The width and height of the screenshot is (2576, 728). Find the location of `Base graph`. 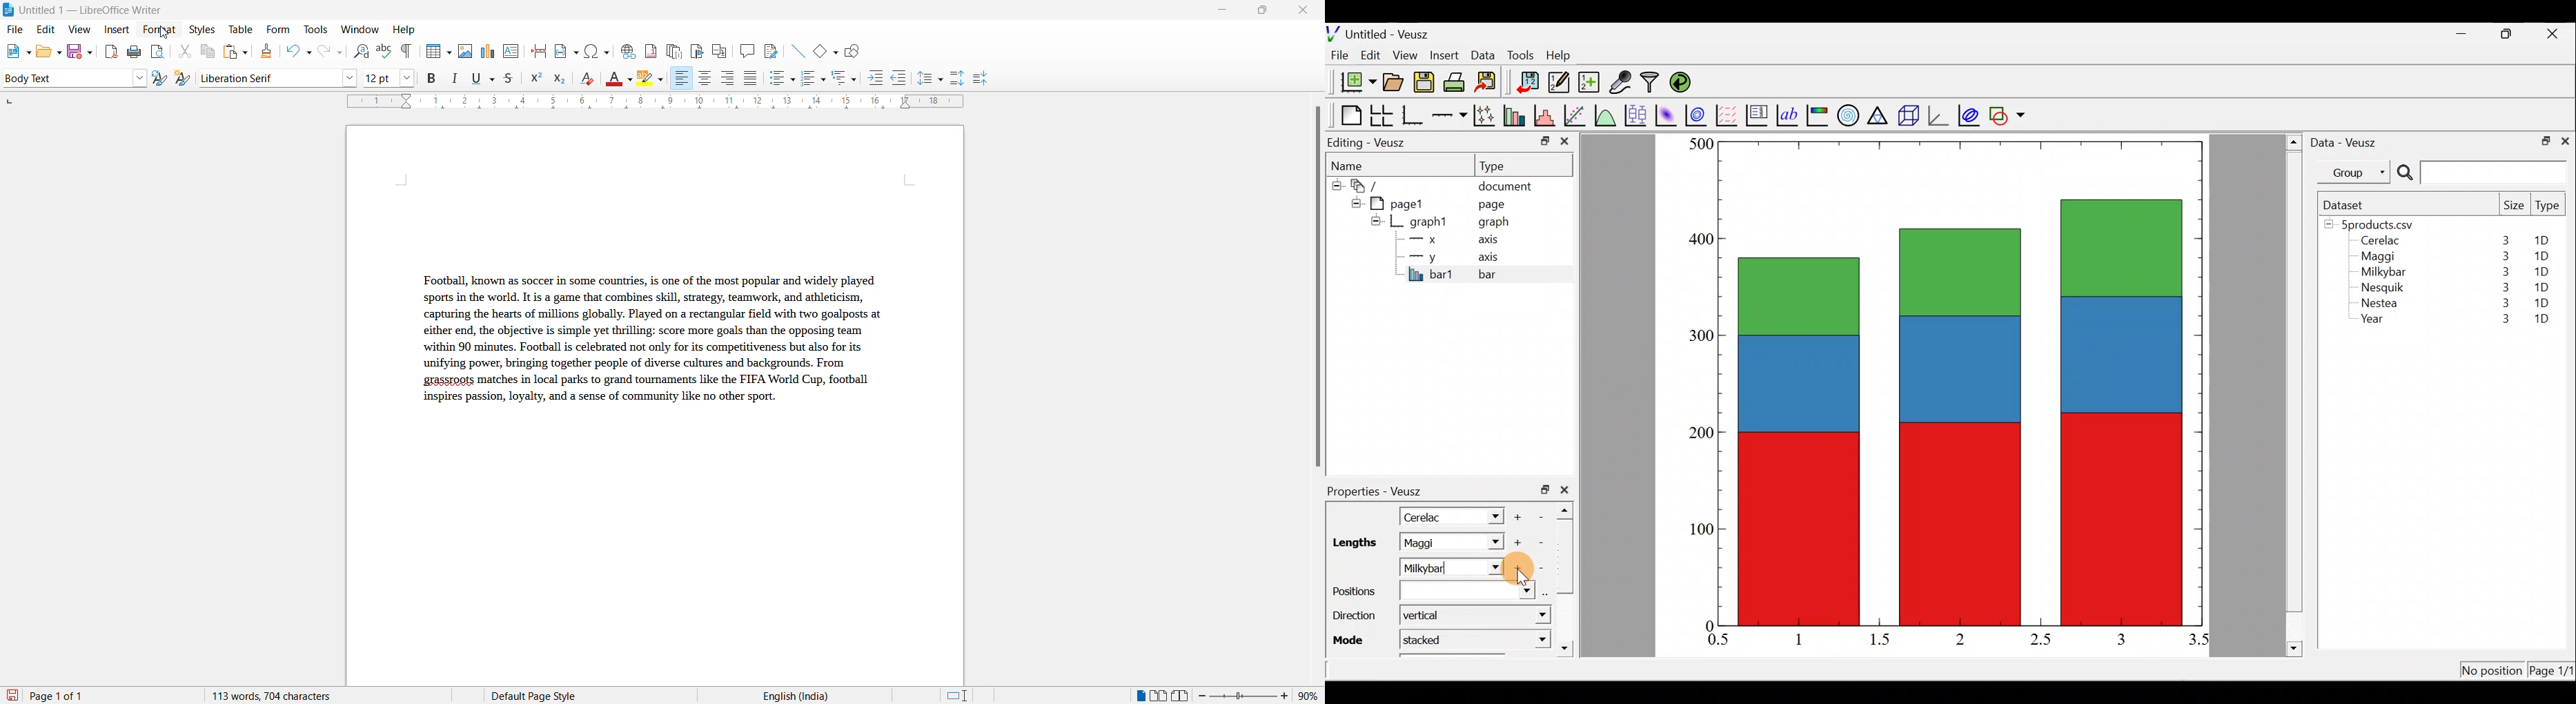

Base graph is located at coordinates (1414, 115).